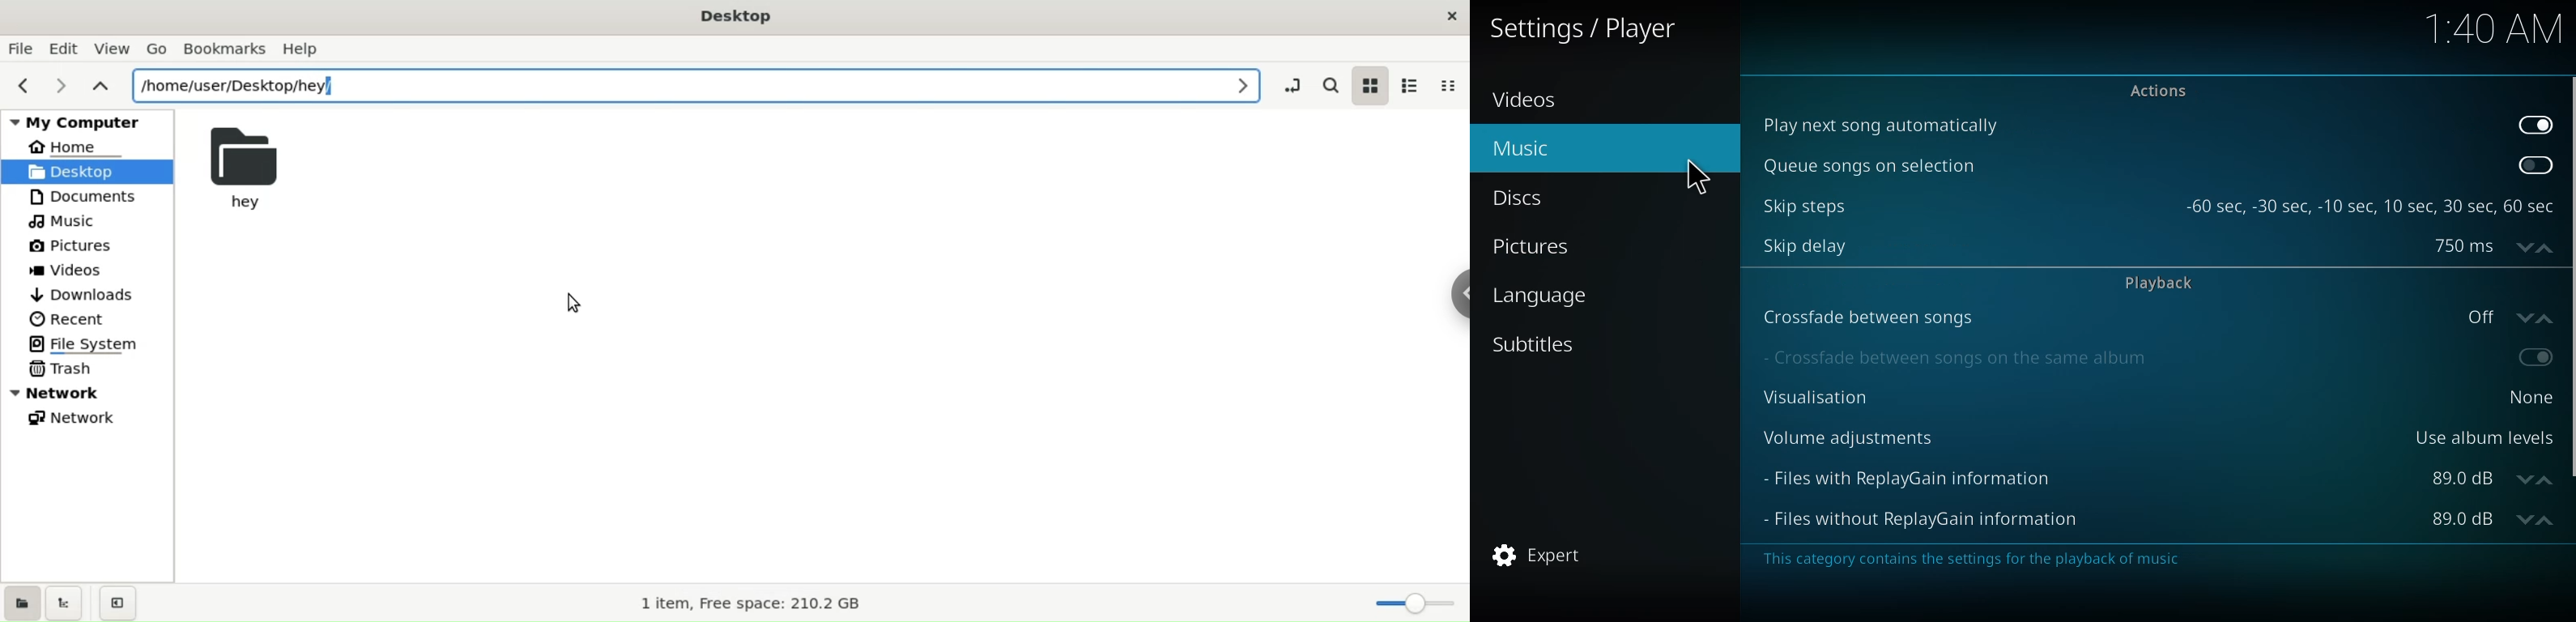 The image size is (2576, 644). What do you see at coordinates (69, 223) in the screenshot?
I see `muisc` at bounding box center [69, 223].